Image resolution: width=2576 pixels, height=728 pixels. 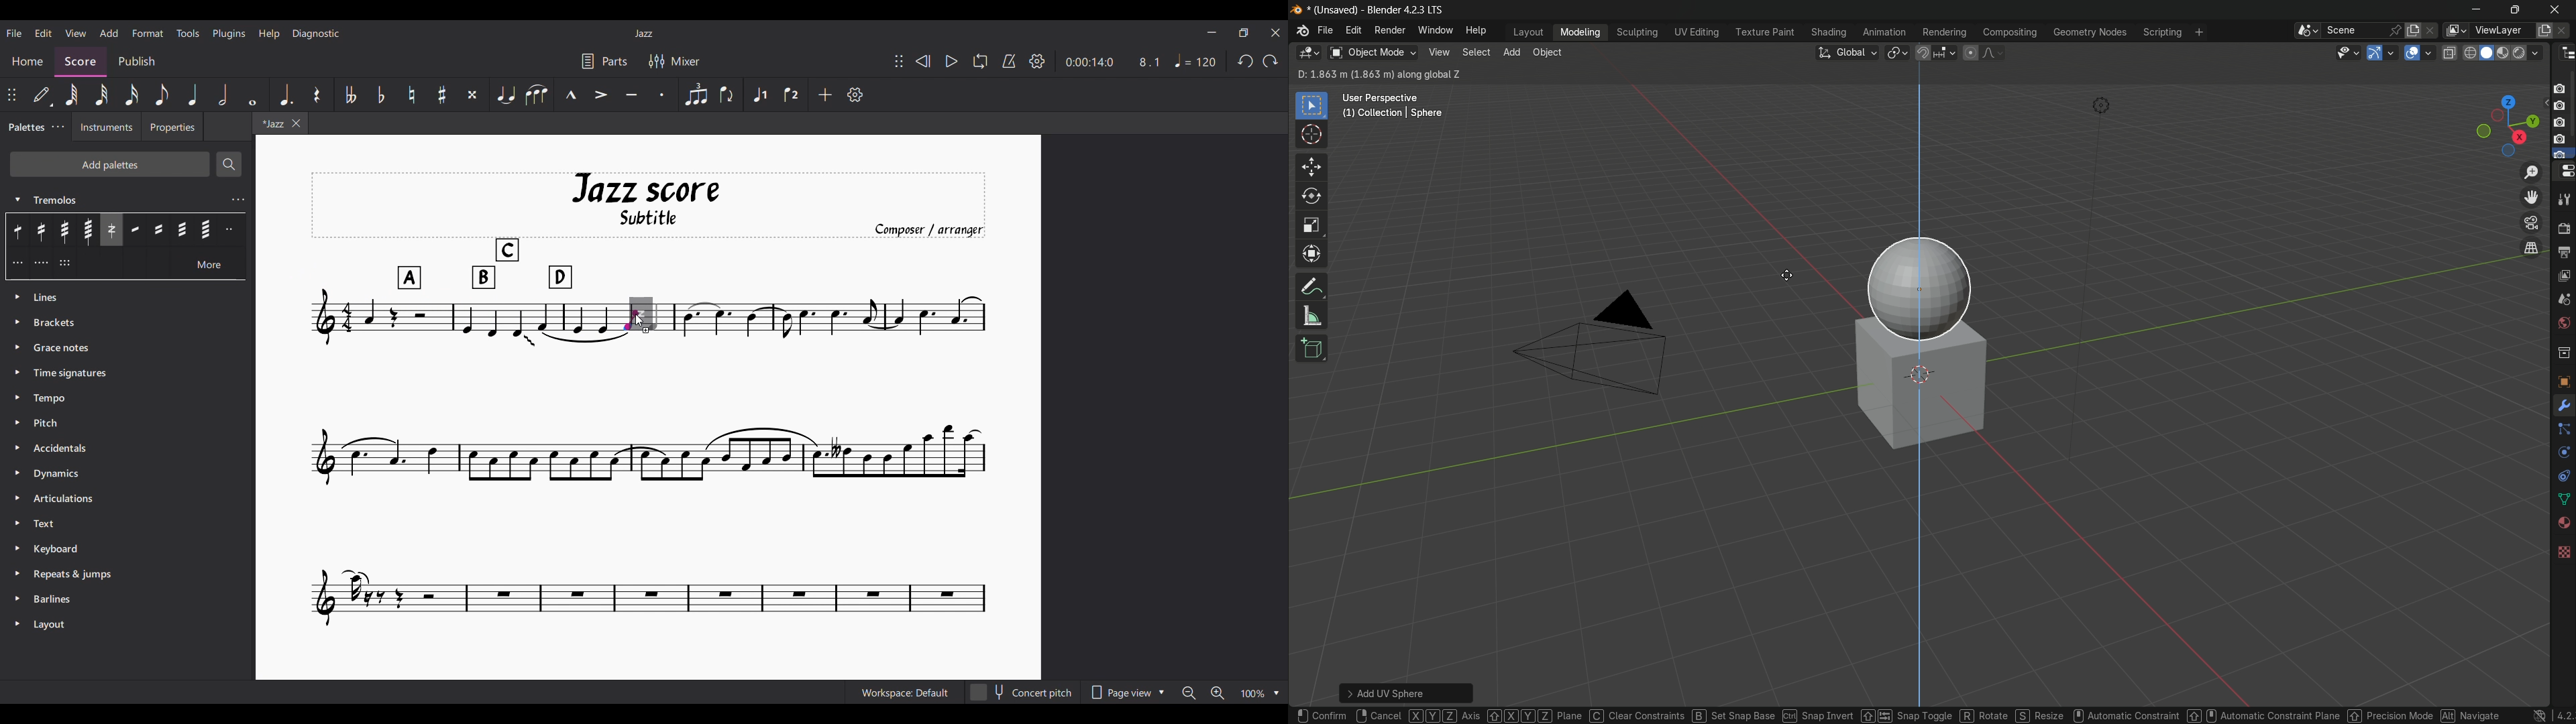 What do you see at coordinates (2198, 32) in the screenshot?
I see `add workplace` at bounding box center [2198, 32].